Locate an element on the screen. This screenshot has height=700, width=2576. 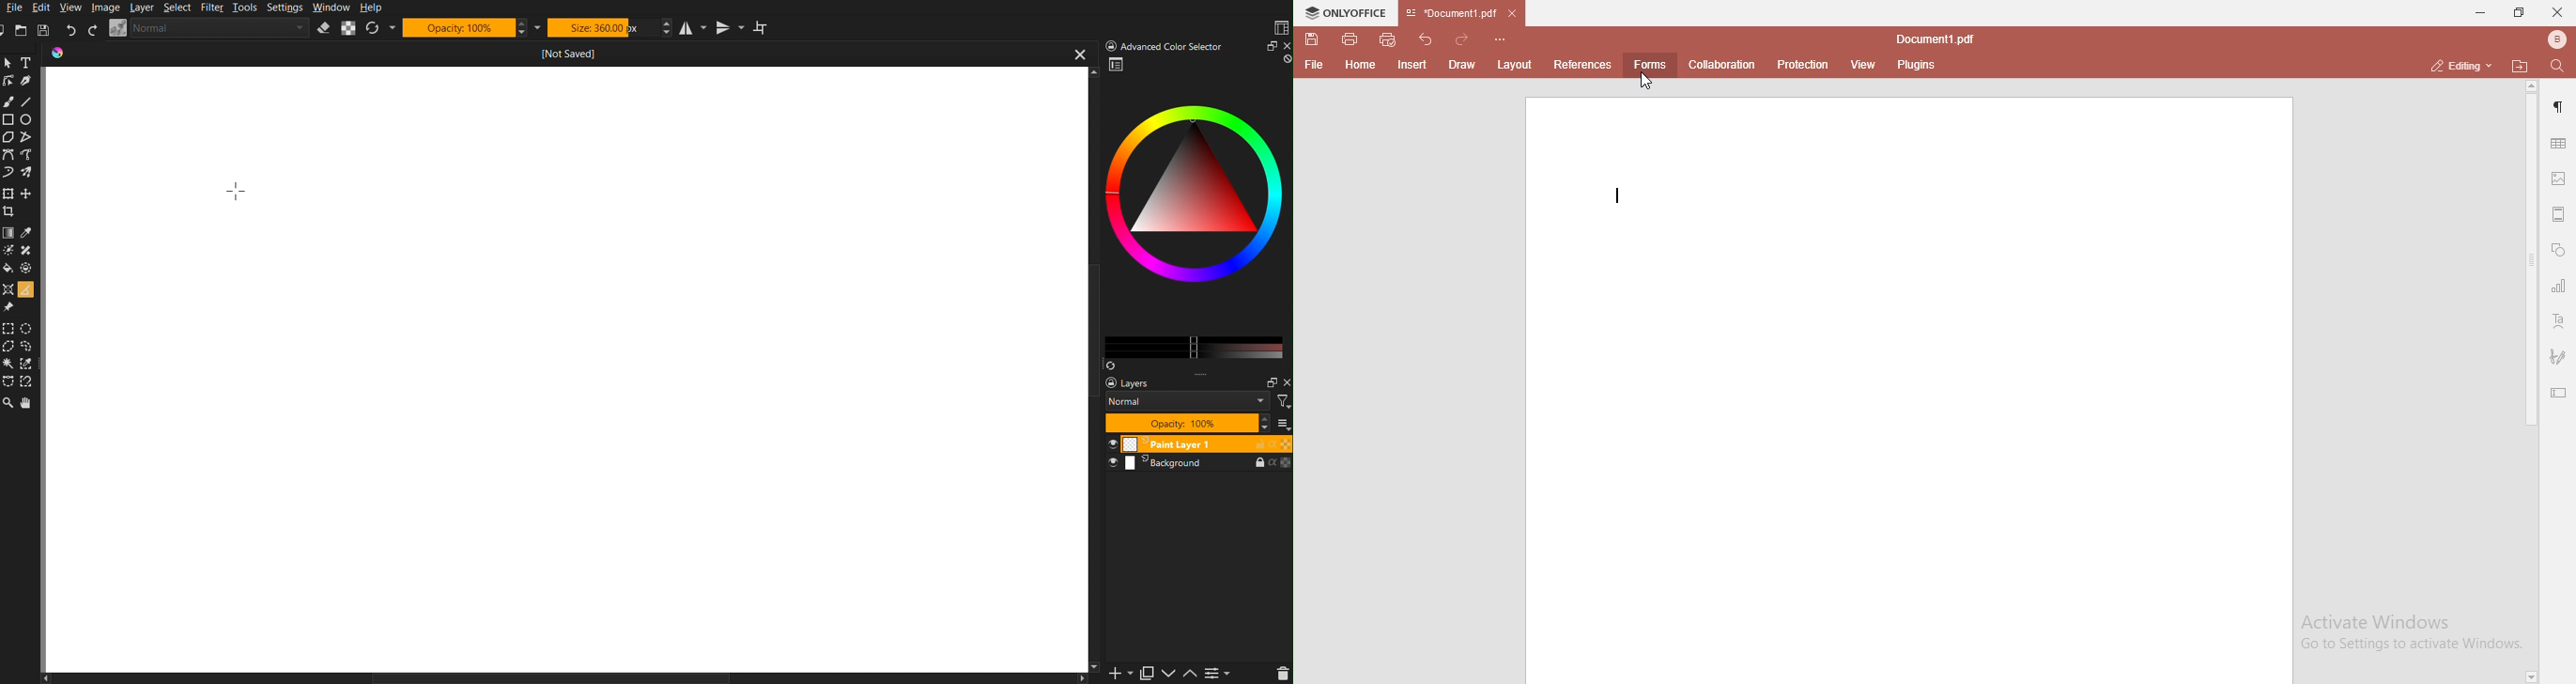
Size is located at coordinates (609, 27).